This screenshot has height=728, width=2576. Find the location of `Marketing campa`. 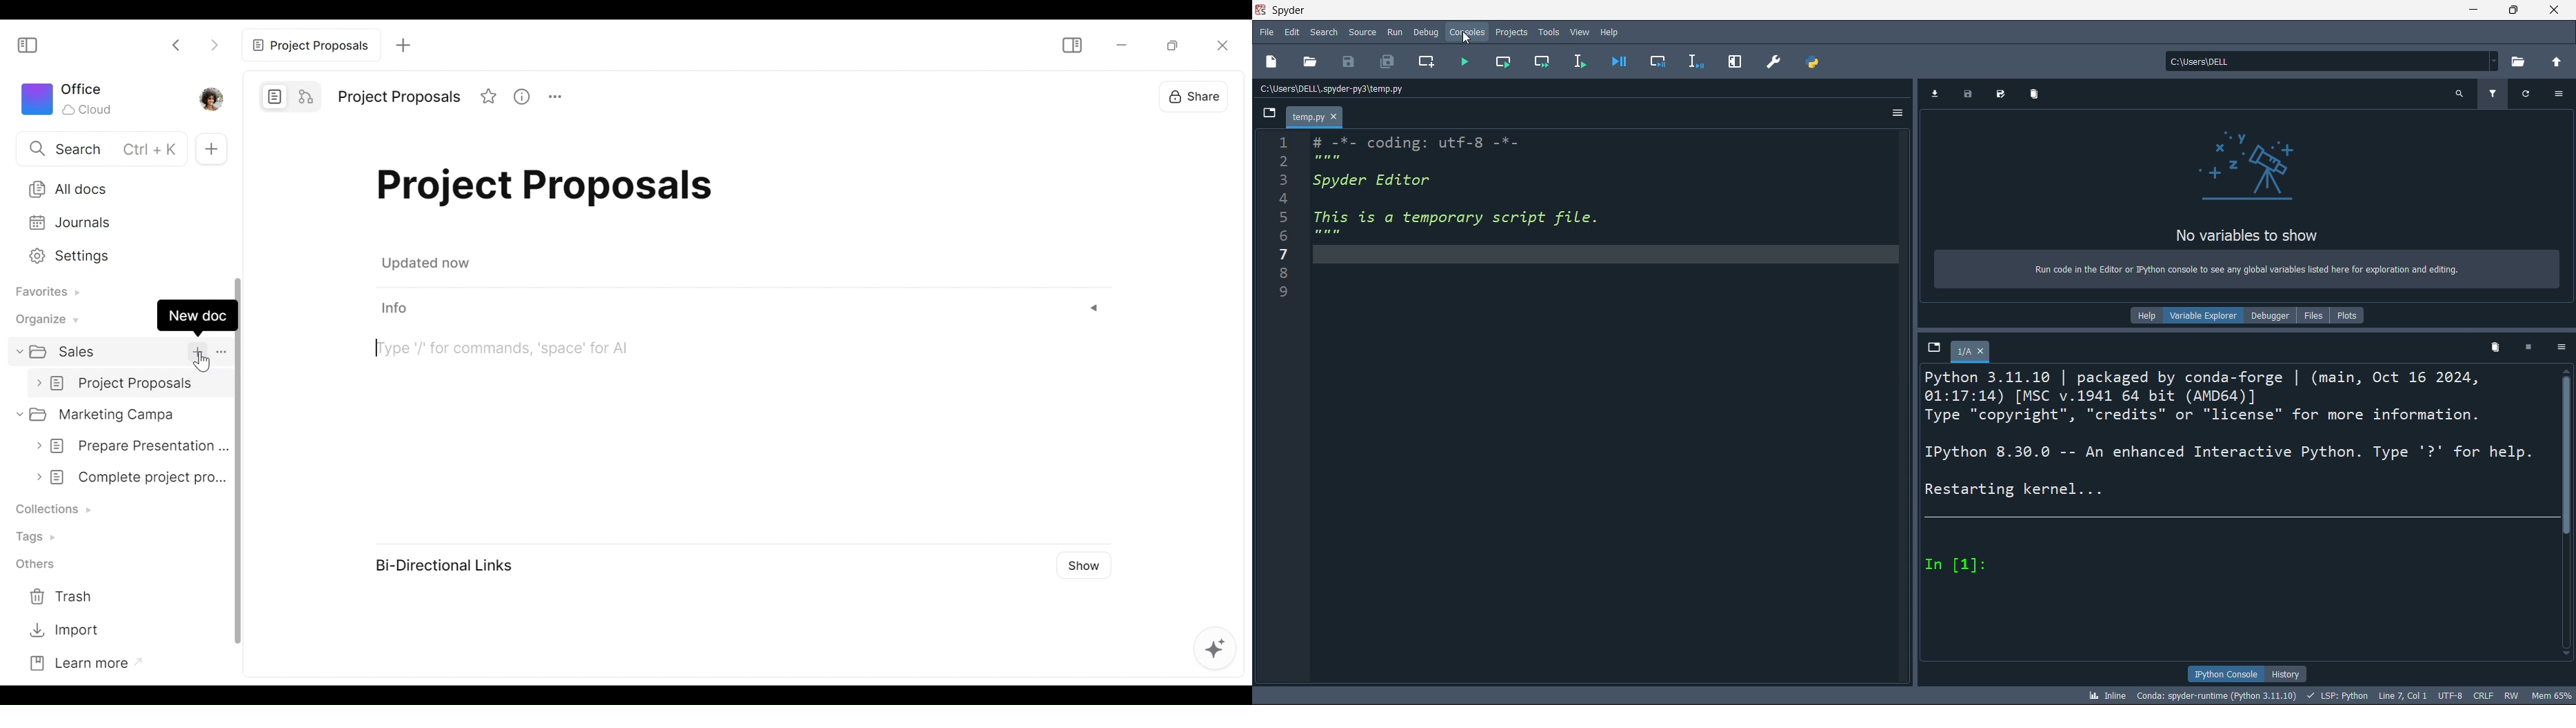

Marketing campa is located at coordinates (106, 415).